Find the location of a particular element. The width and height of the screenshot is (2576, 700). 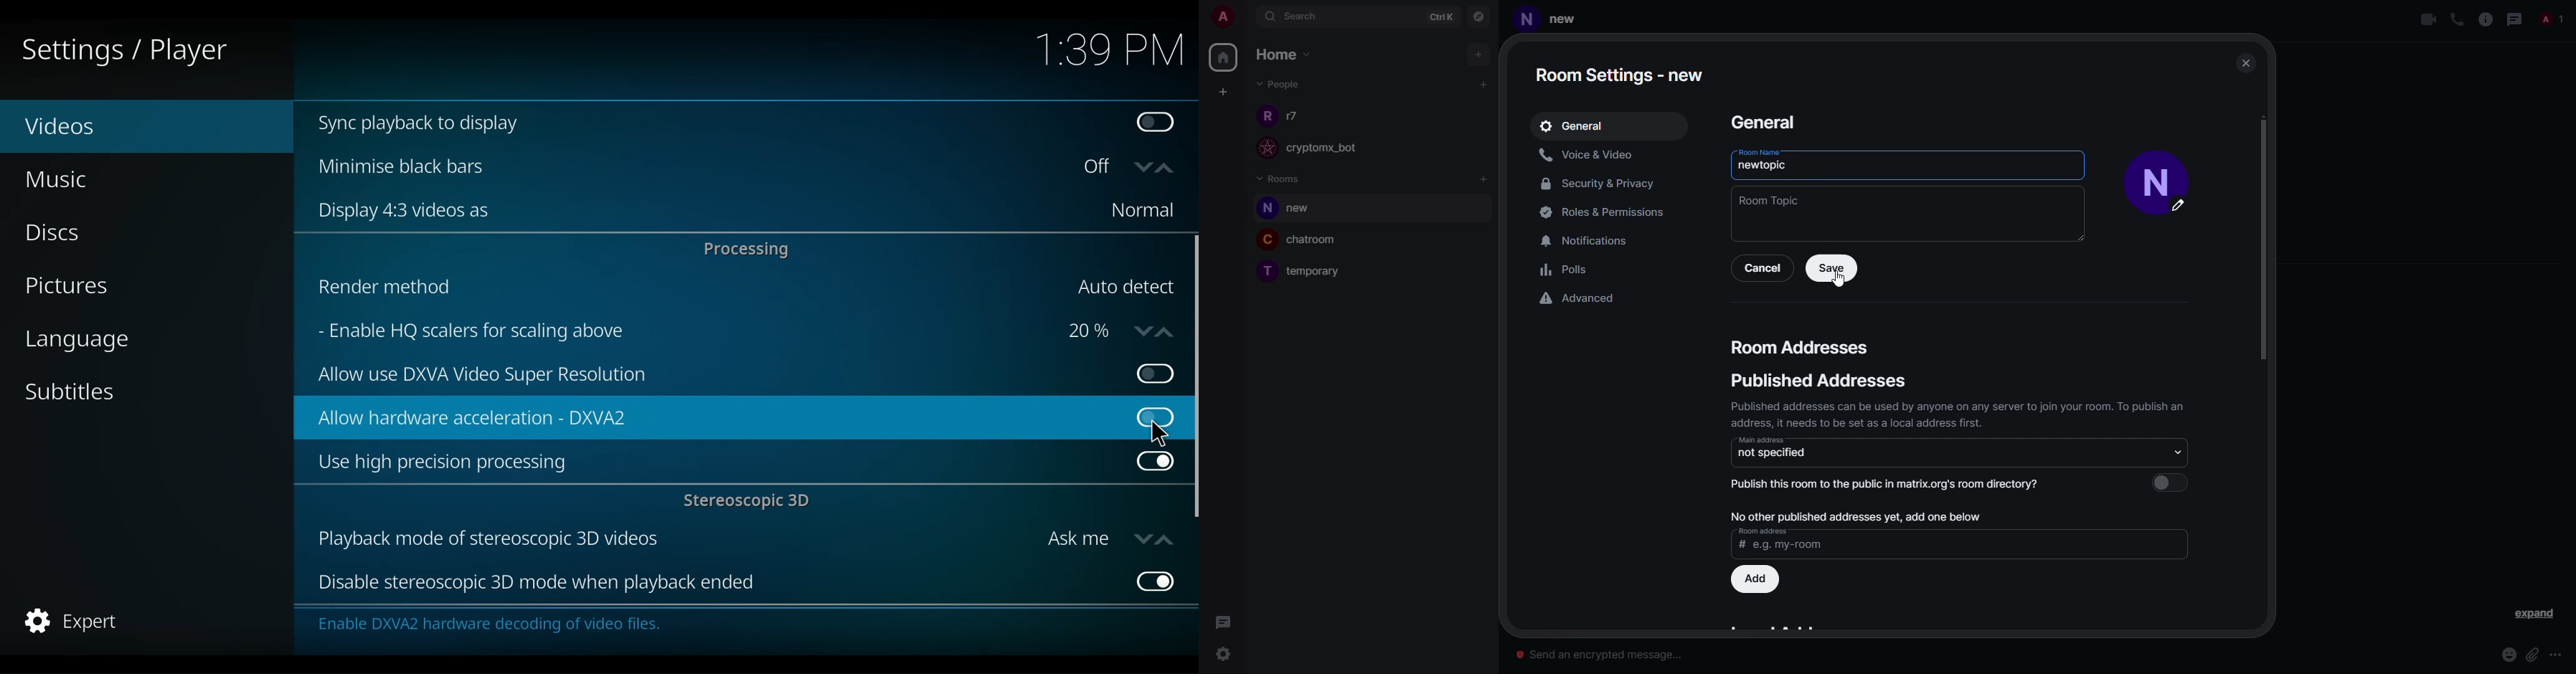

Vertical Scrollbar is located at coordinates (1191, 378).